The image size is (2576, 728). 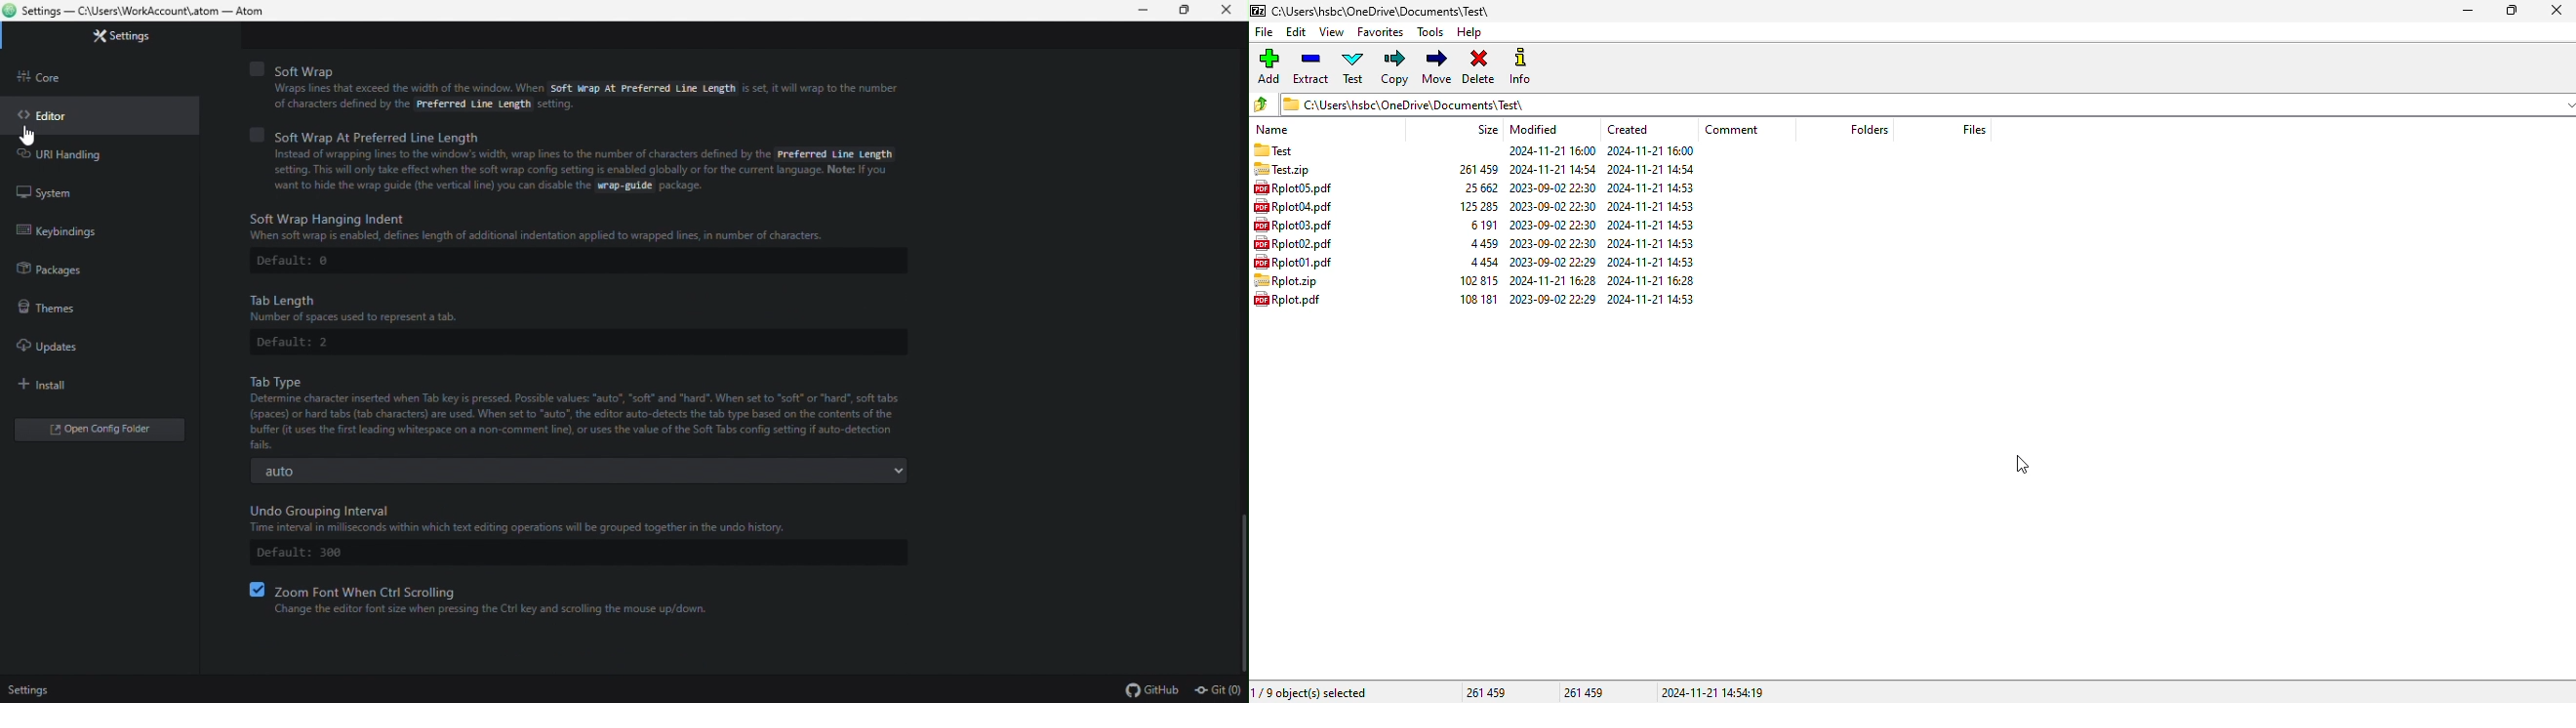 What do you see at coordinates (1286, 280) in the screenshot?
I see `file` at bounding box center [1286, 280].